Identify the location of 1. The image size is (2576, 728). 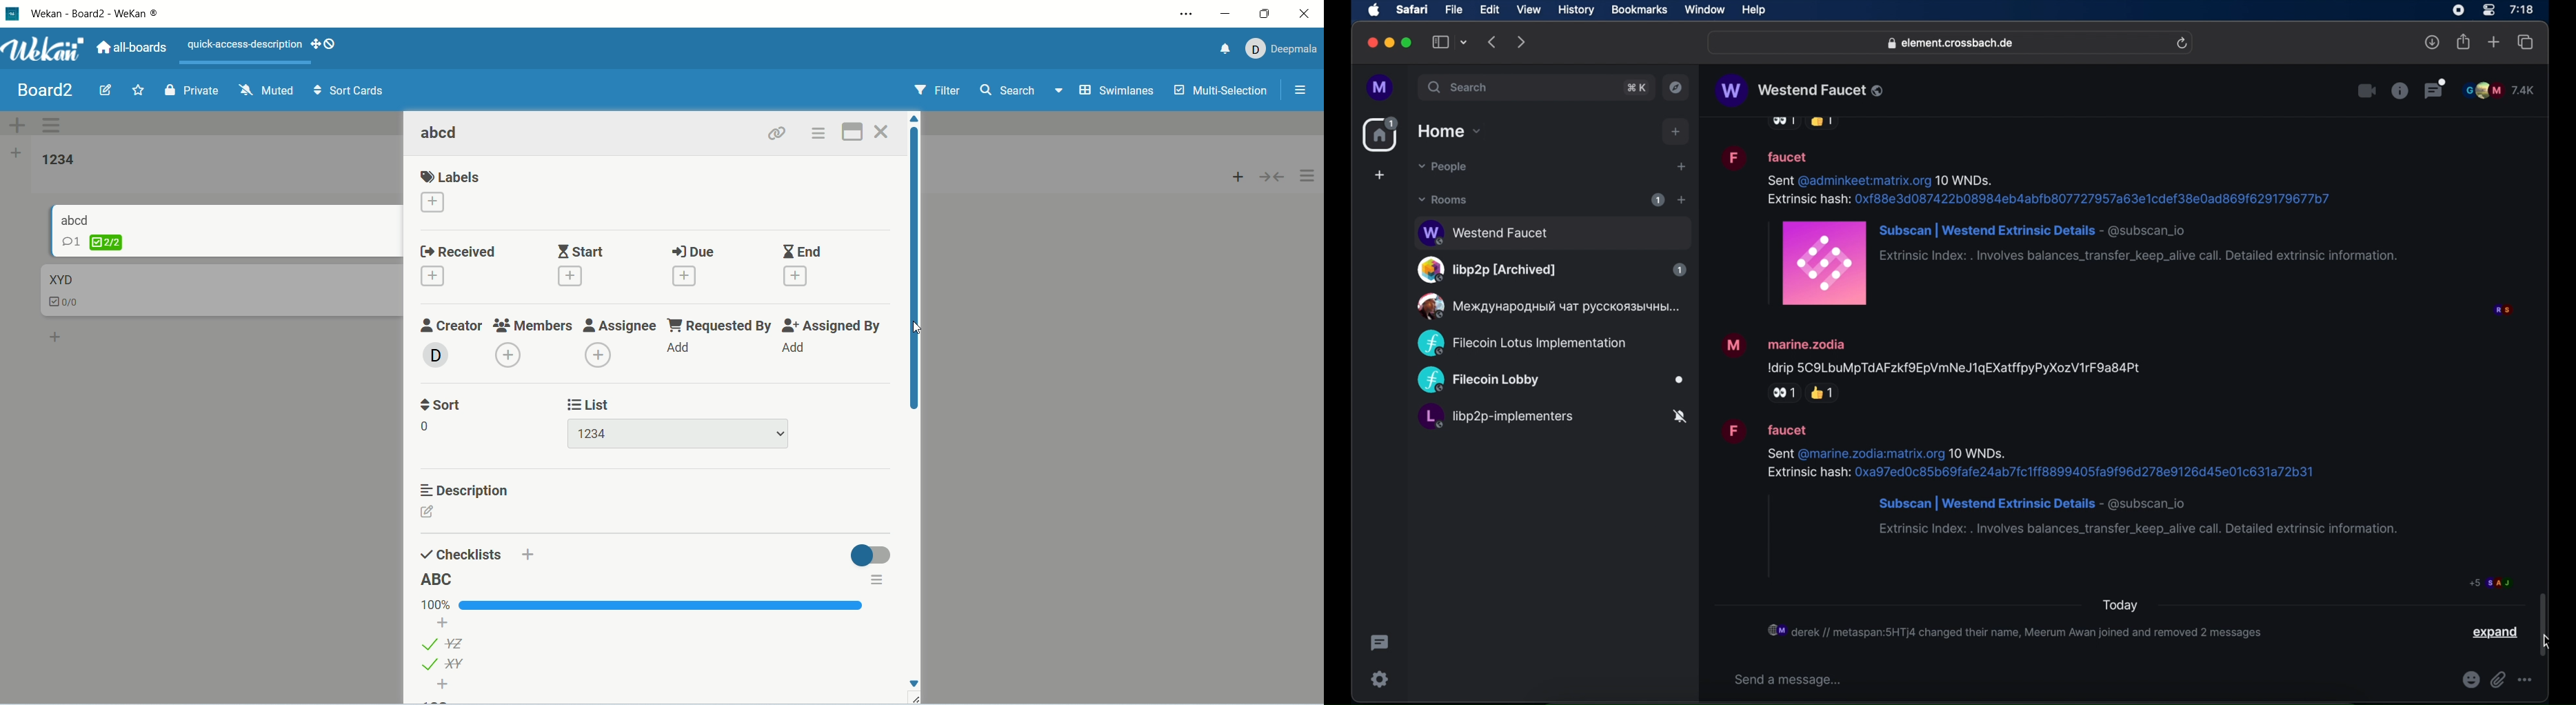
(1658, 200).